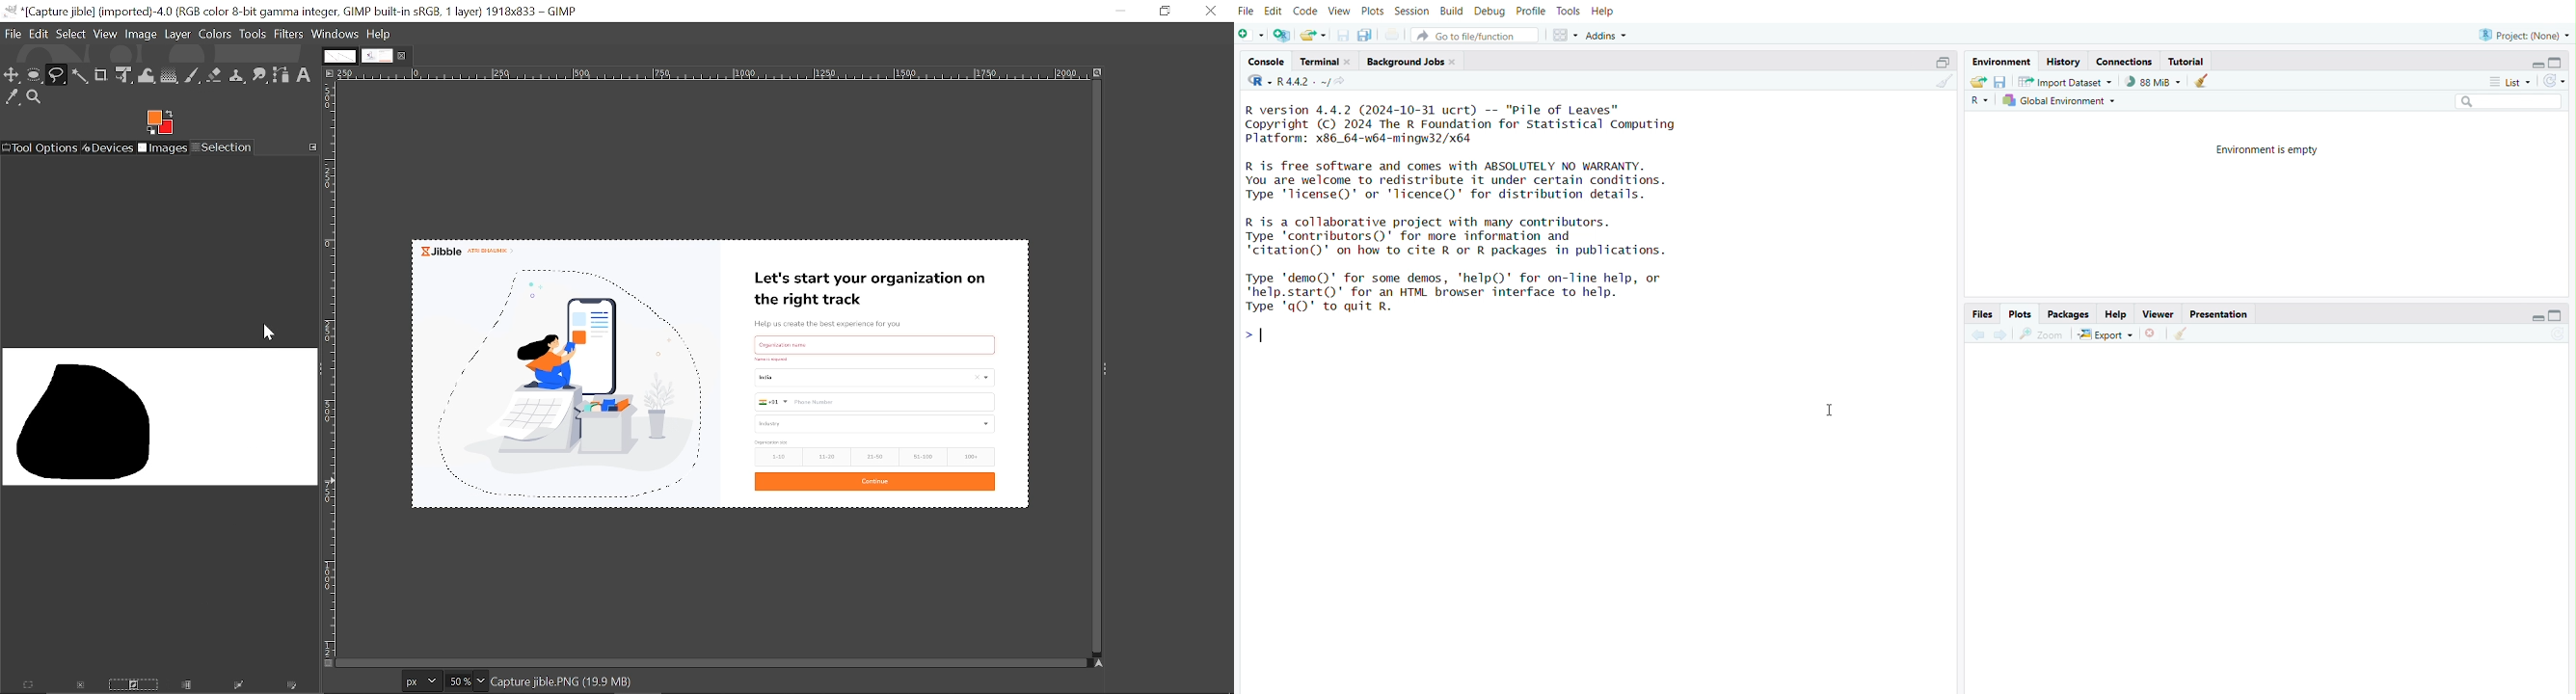 The width and height of the screenshot is (2576, 700). I want to click on build, so click(1454, 9).